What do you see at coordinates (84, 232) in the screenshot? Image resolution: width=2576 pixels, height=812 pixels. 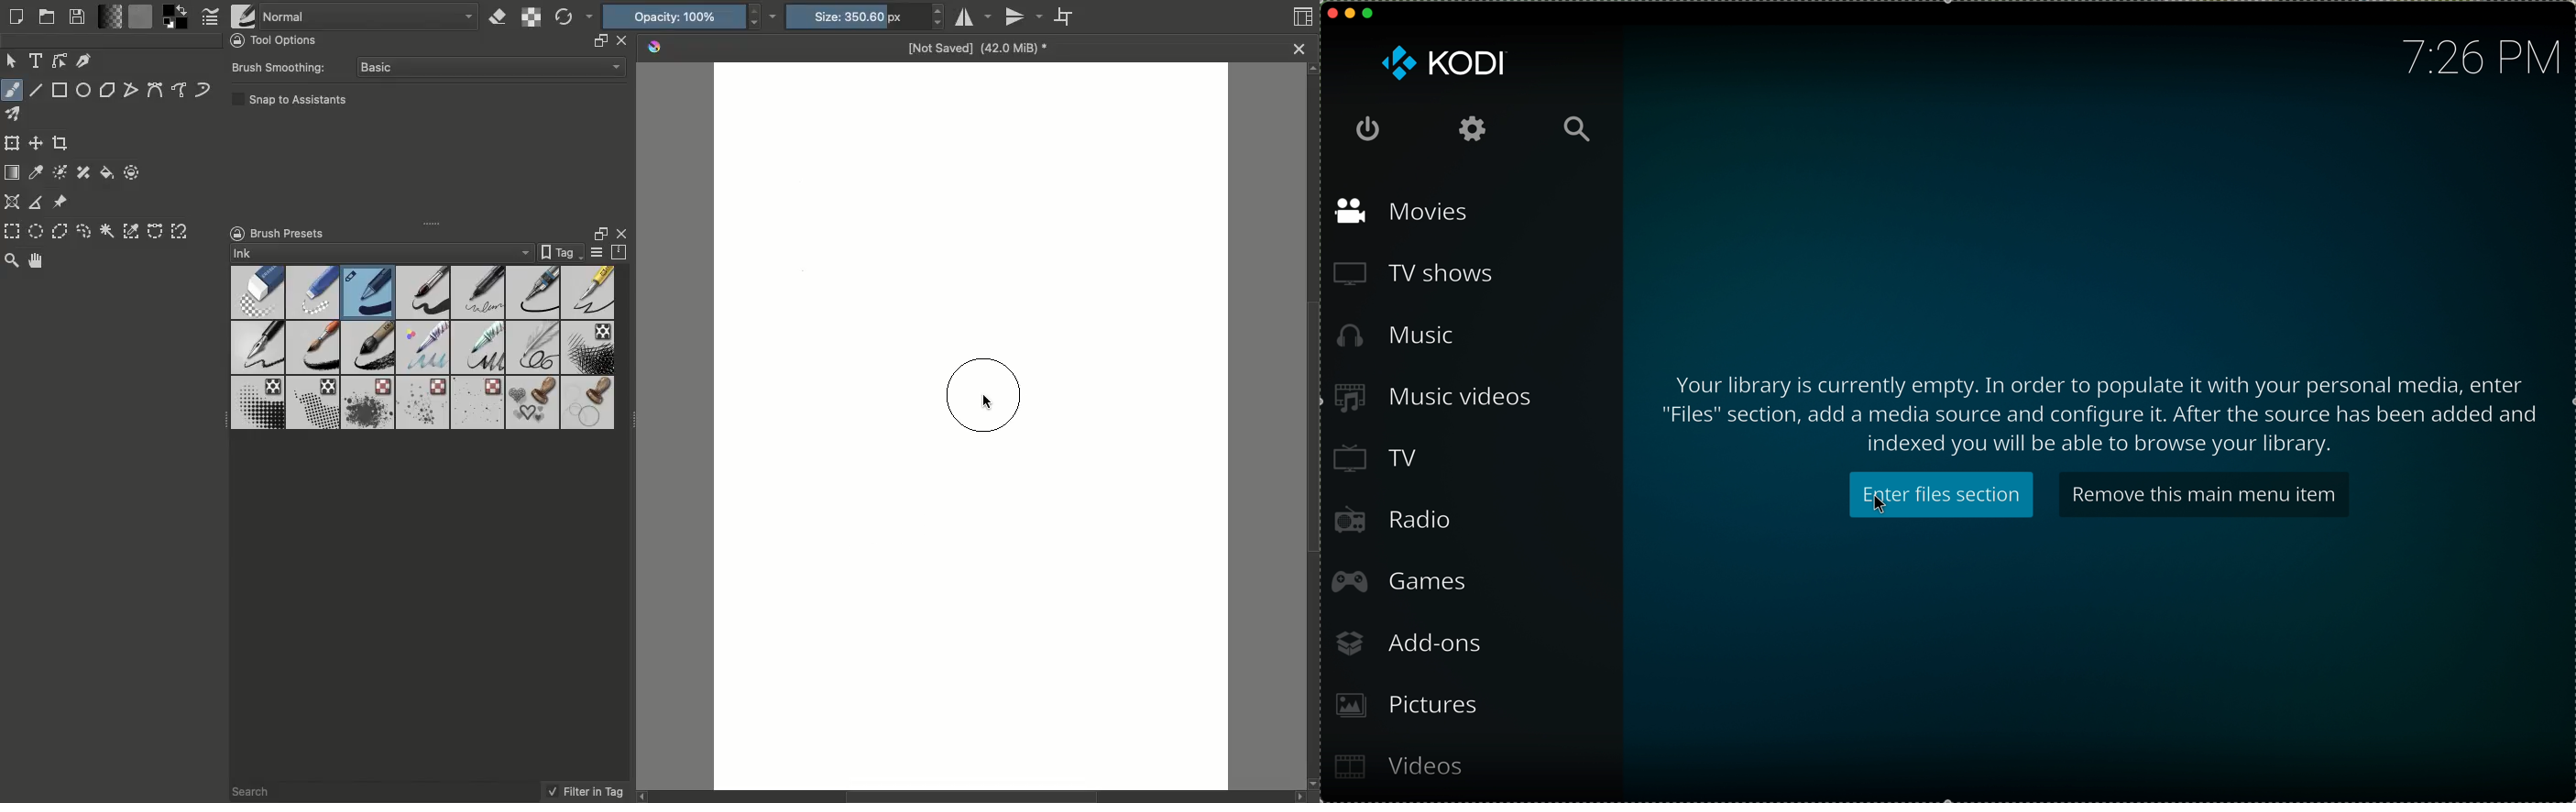 I see `Freeform selection tool` at bounding box center [84, 232].